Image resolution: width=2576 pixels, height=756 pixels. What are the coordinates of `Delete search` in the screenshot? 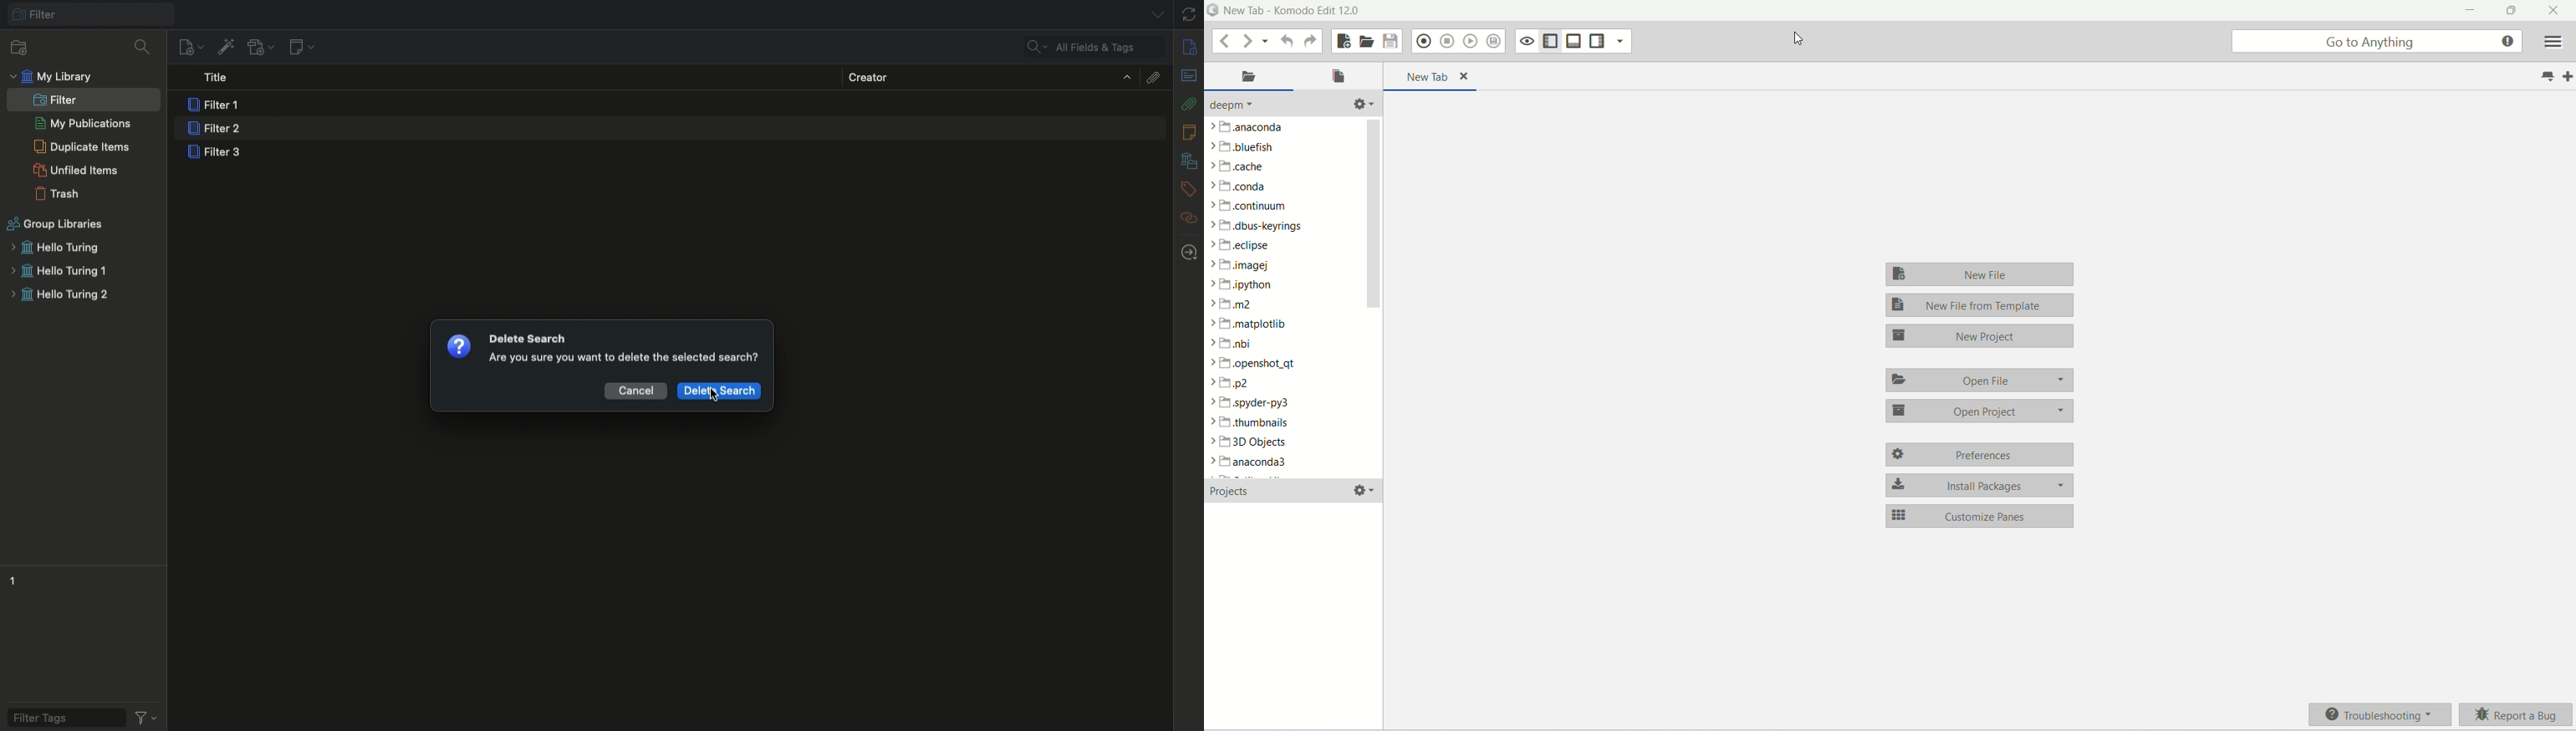 It's located at (719, 391).